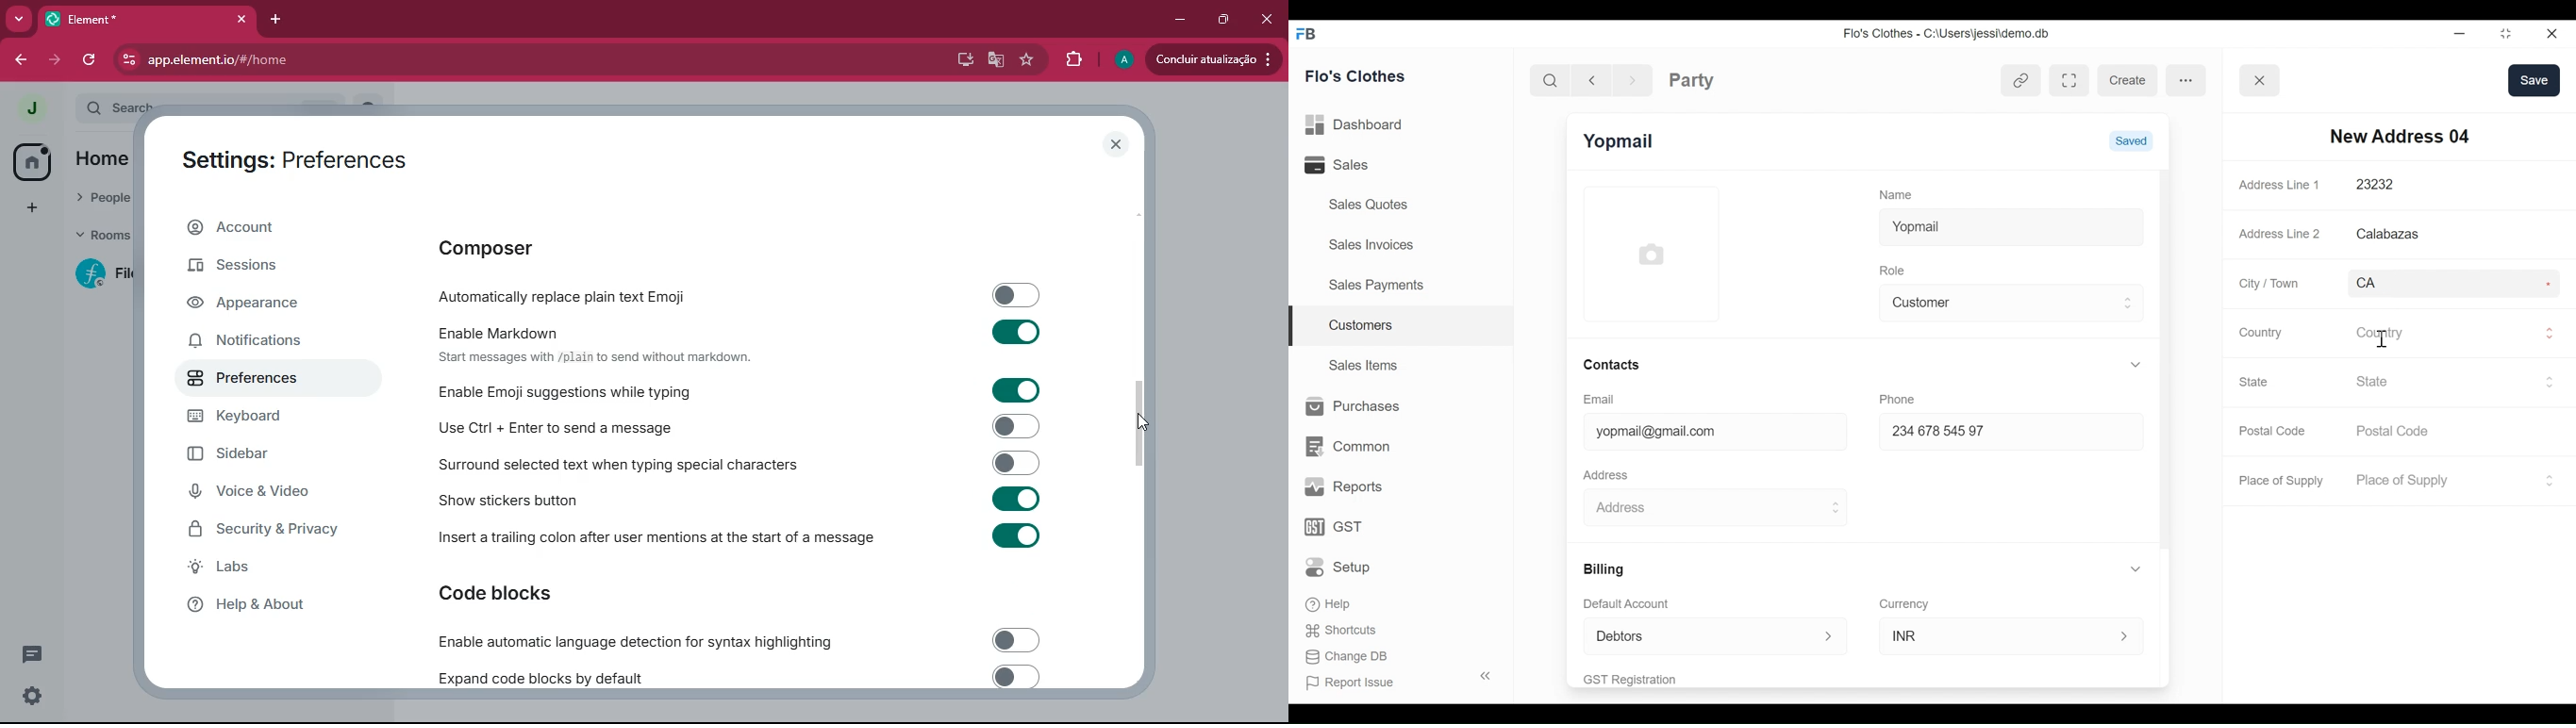  Describe the element at coordinates (748, 340) in the screenshot. I see `Enable Markdown
Start messages with /plain to send without markdown.` at that location.